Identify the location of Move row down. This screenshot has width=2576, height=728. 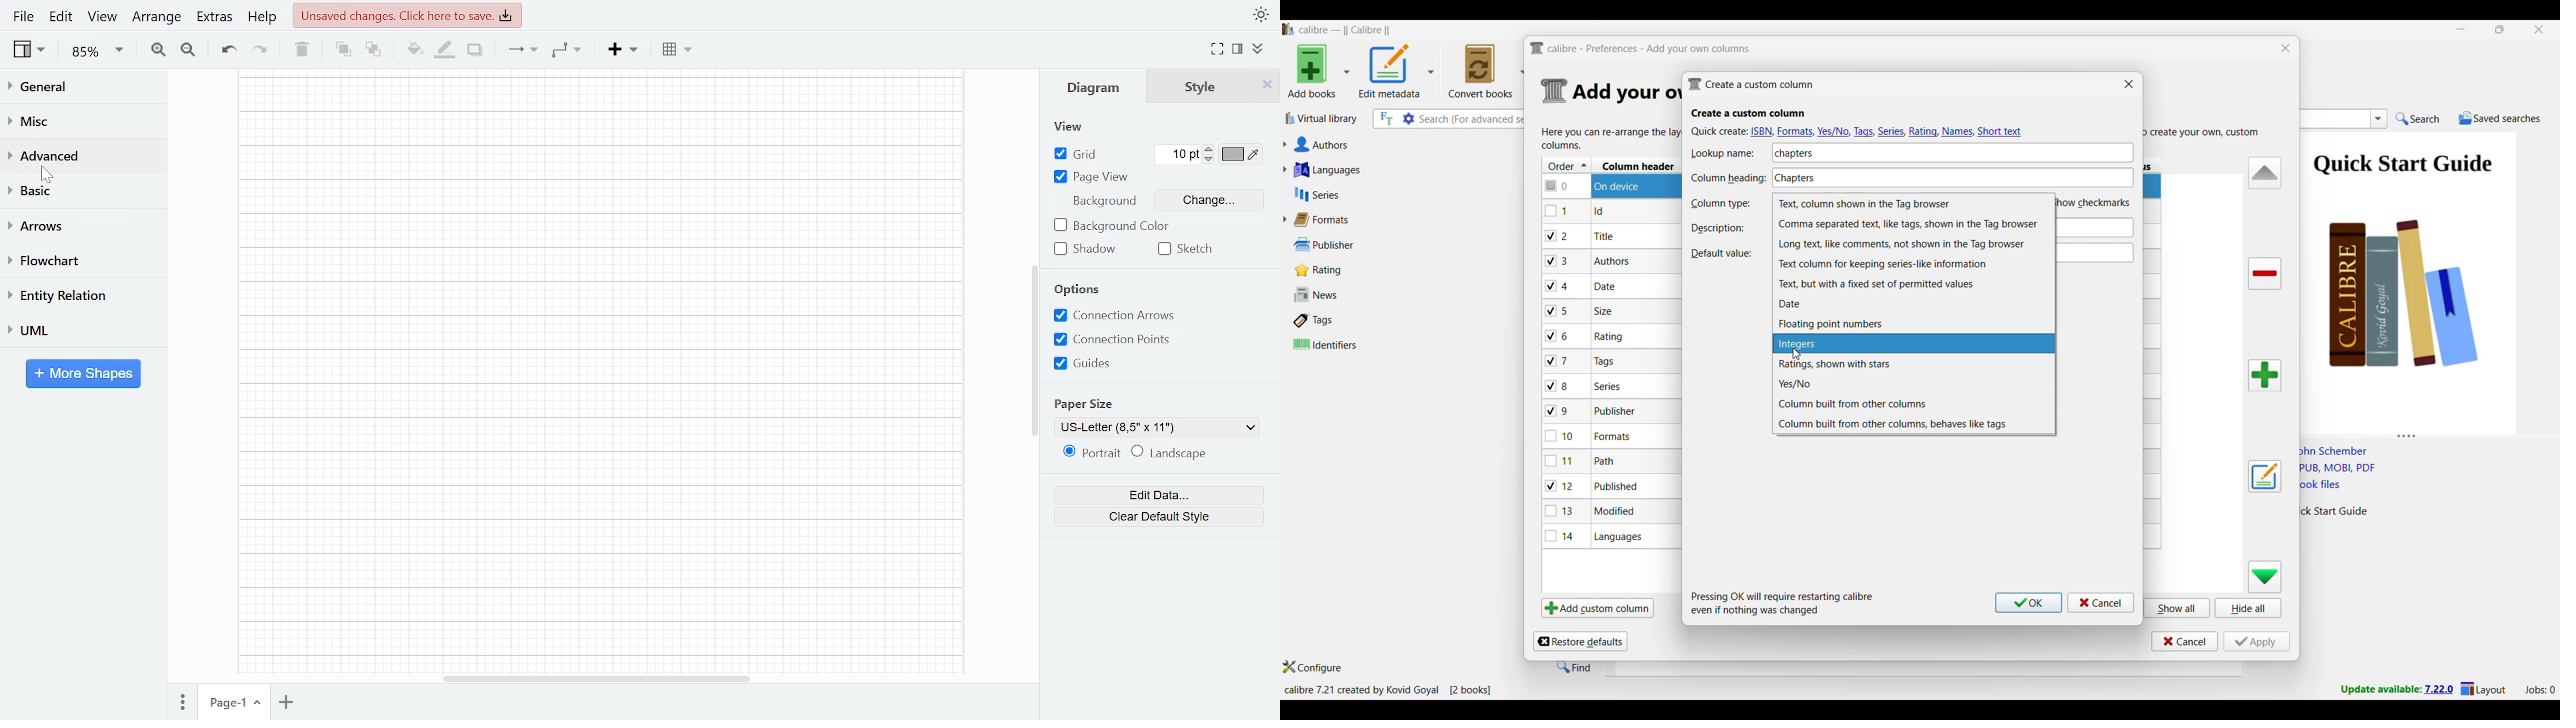
(2265, 577).